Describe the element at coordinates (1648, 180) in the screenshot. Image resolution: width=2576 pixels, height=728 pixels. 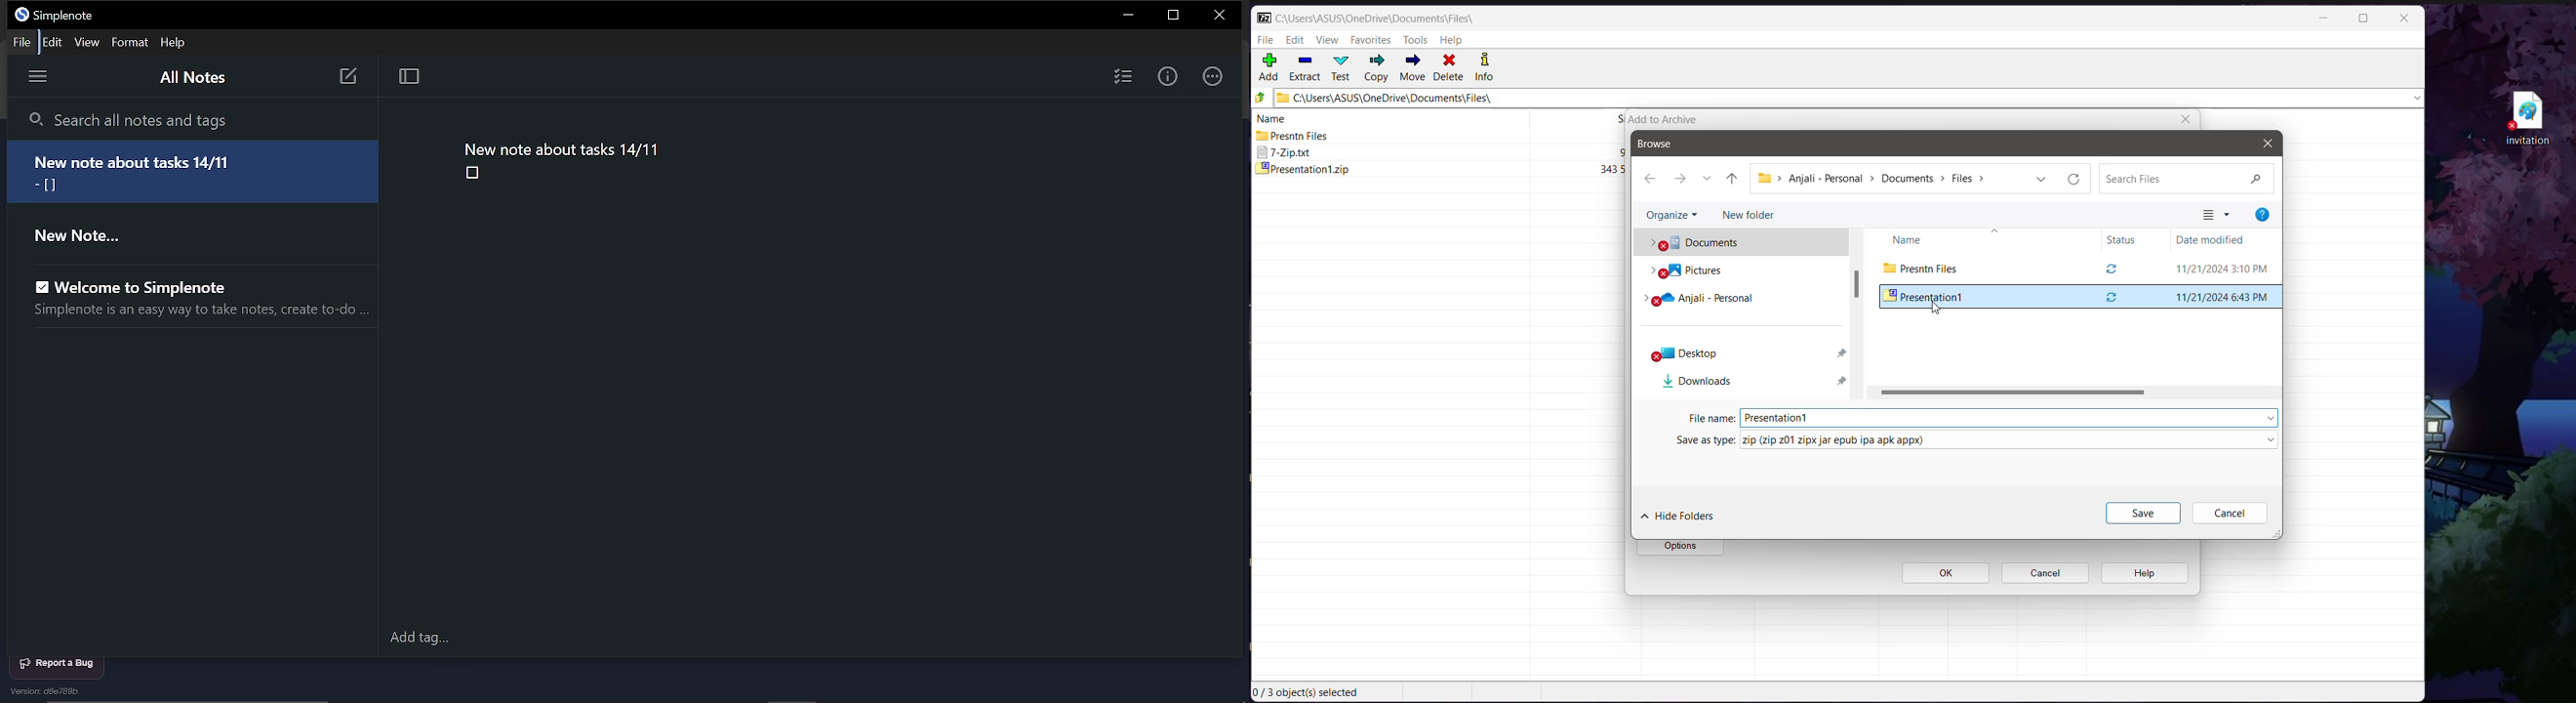
I see `Go back one step` at that location.